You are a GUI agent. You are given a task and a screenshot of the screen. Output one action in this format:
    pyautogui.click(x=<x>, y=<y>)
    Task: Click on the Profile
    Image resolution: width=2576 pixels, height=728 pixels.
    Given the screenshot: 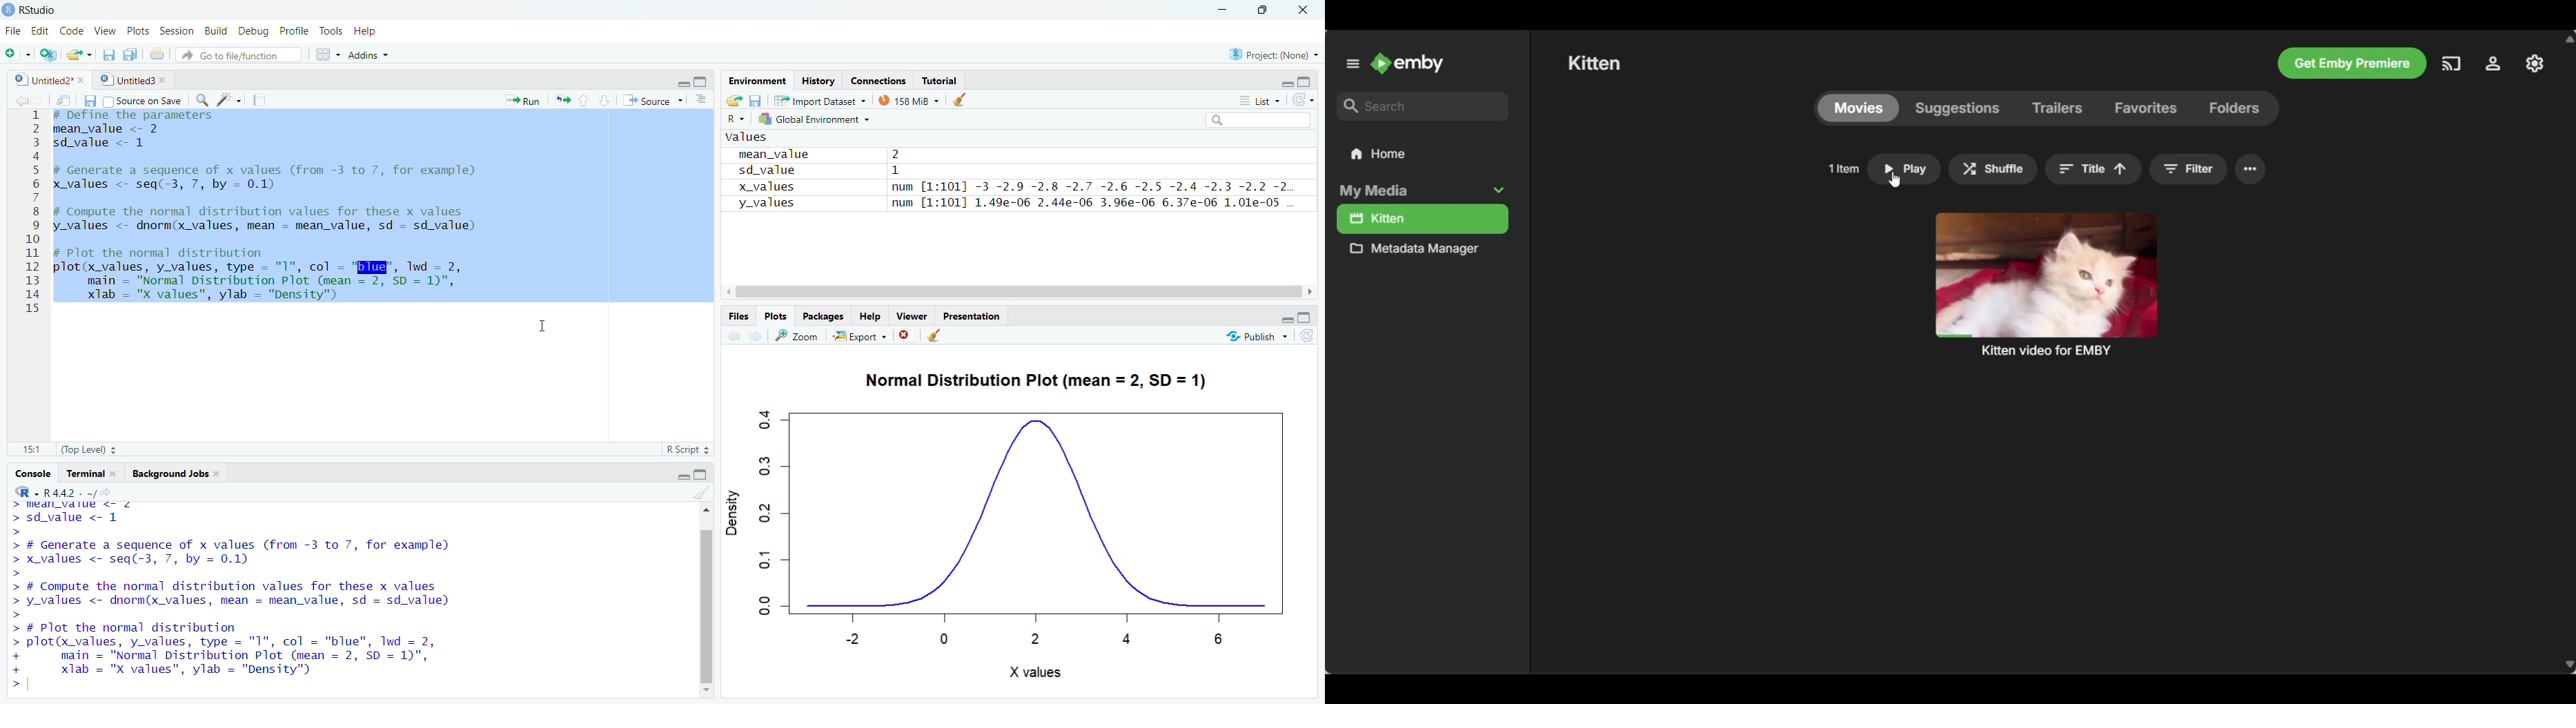 What is the action you would take?
    pyautogui.click(x=292, y=30)
    